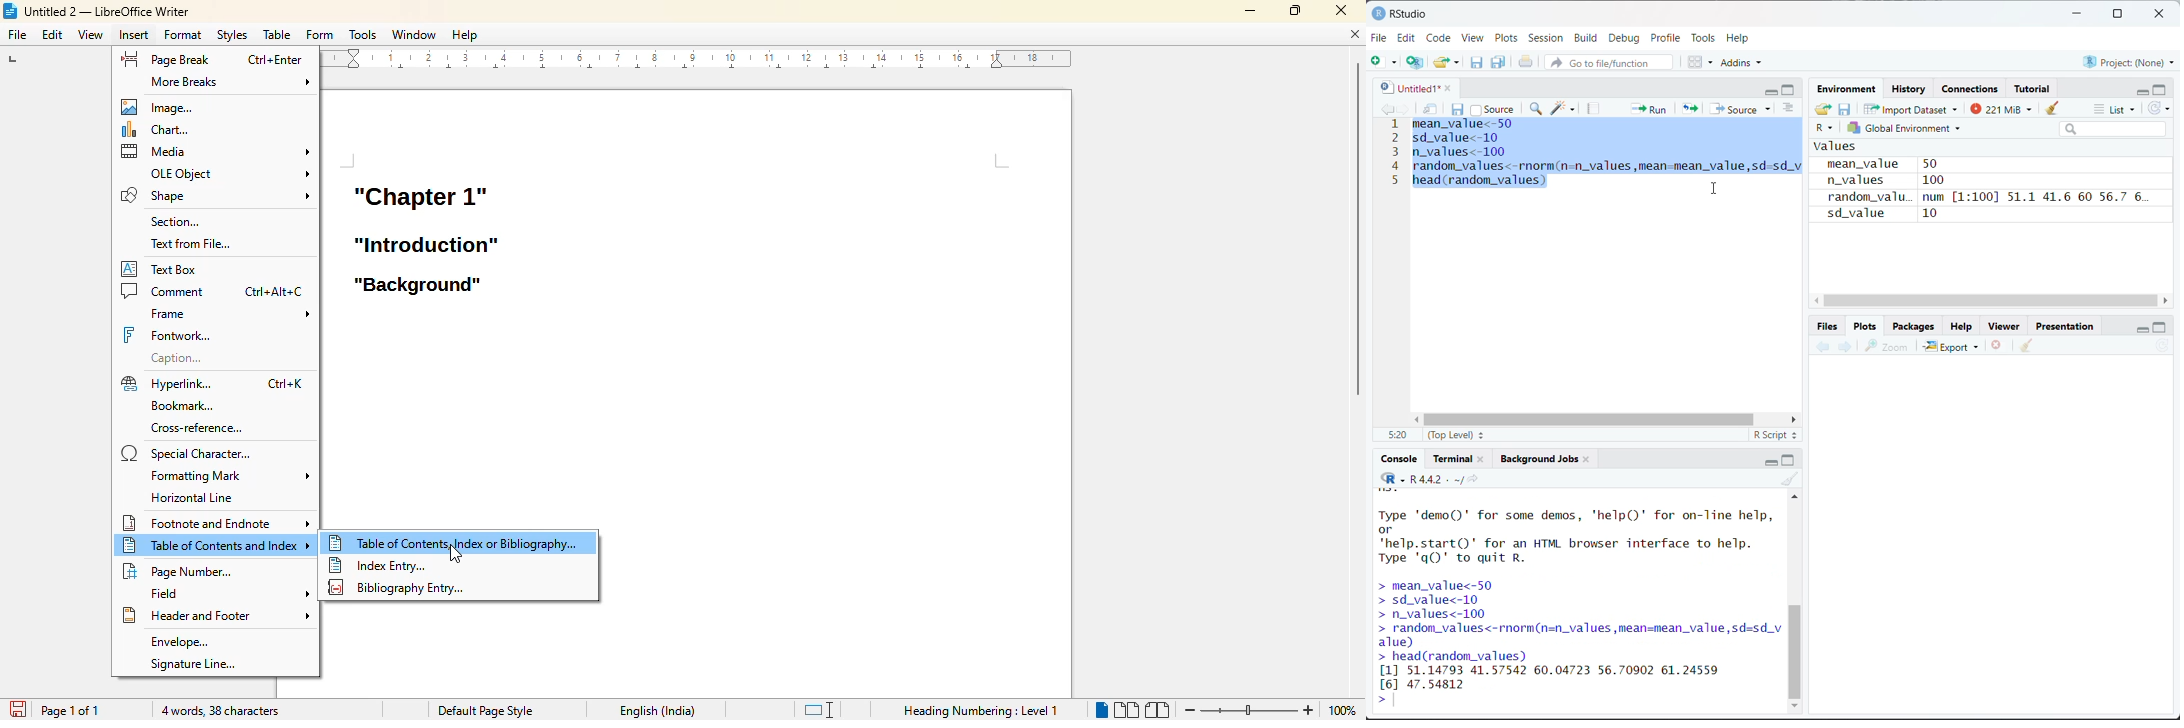  What do you see at coordinates (1647, 108) in the screenshot?
I see `run` at bounding box center [1647, 108].